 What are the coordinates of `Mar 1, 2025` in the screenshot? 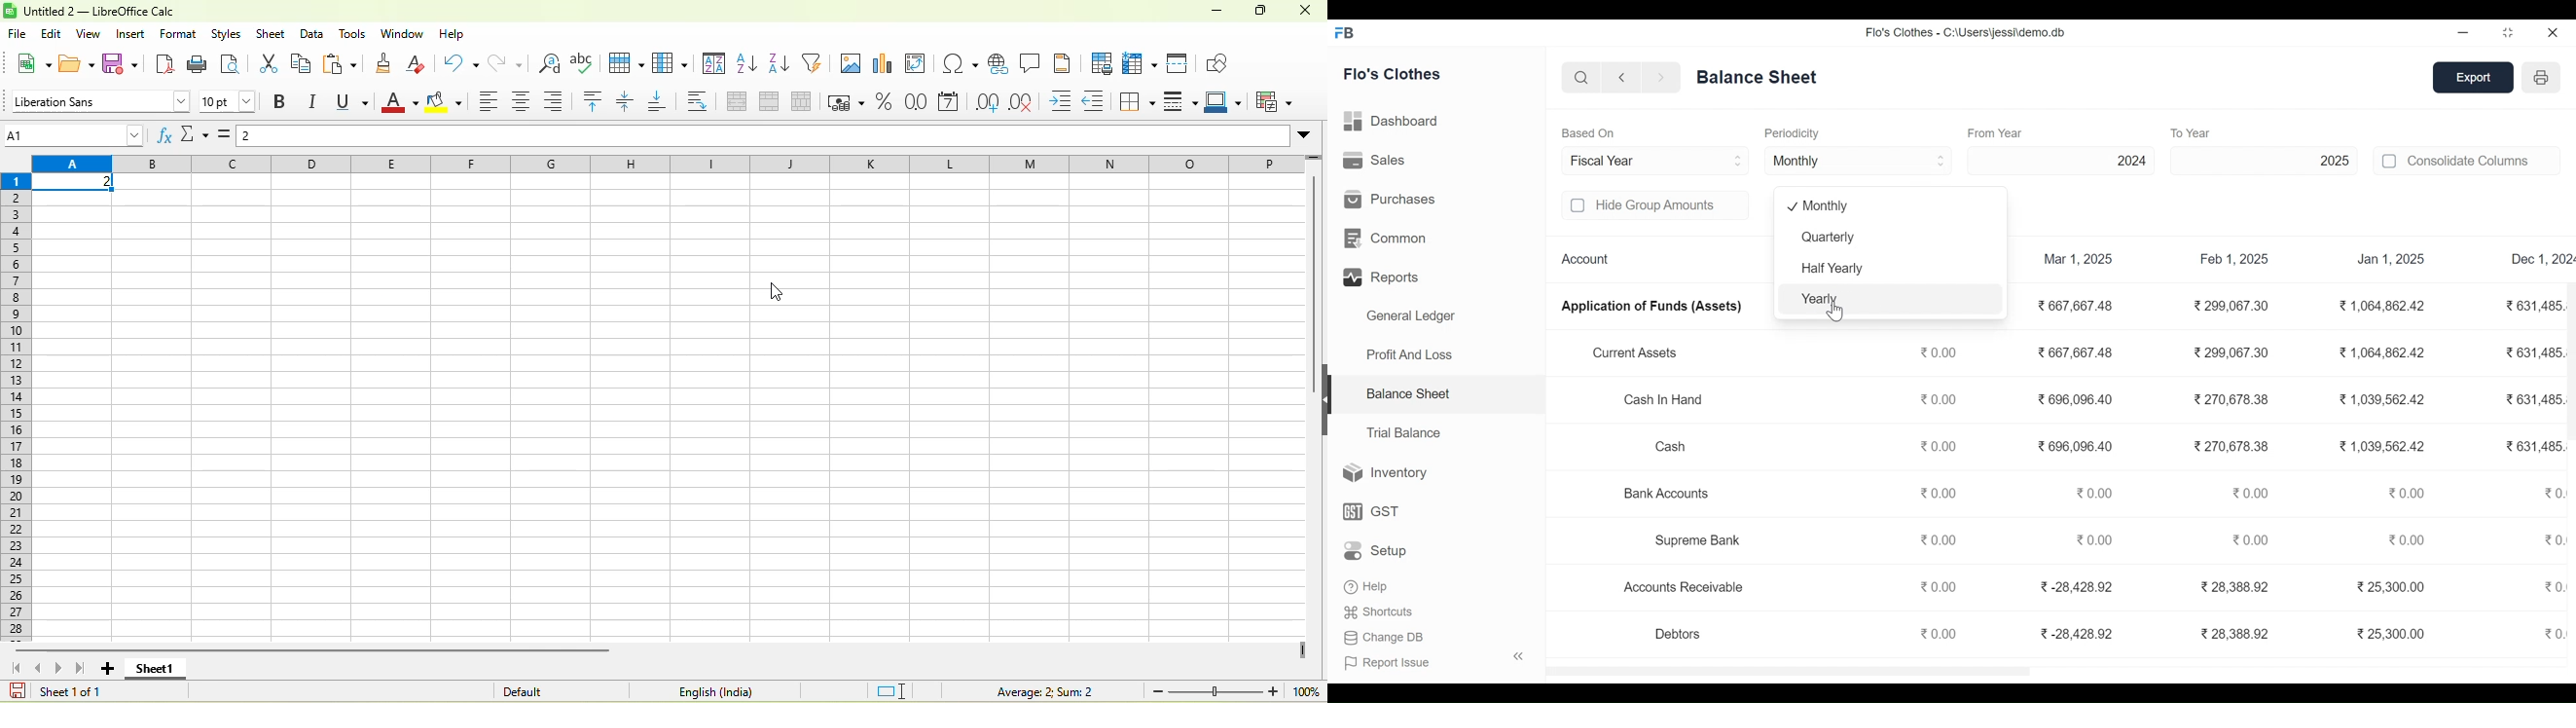 It's located at (2079, 259).